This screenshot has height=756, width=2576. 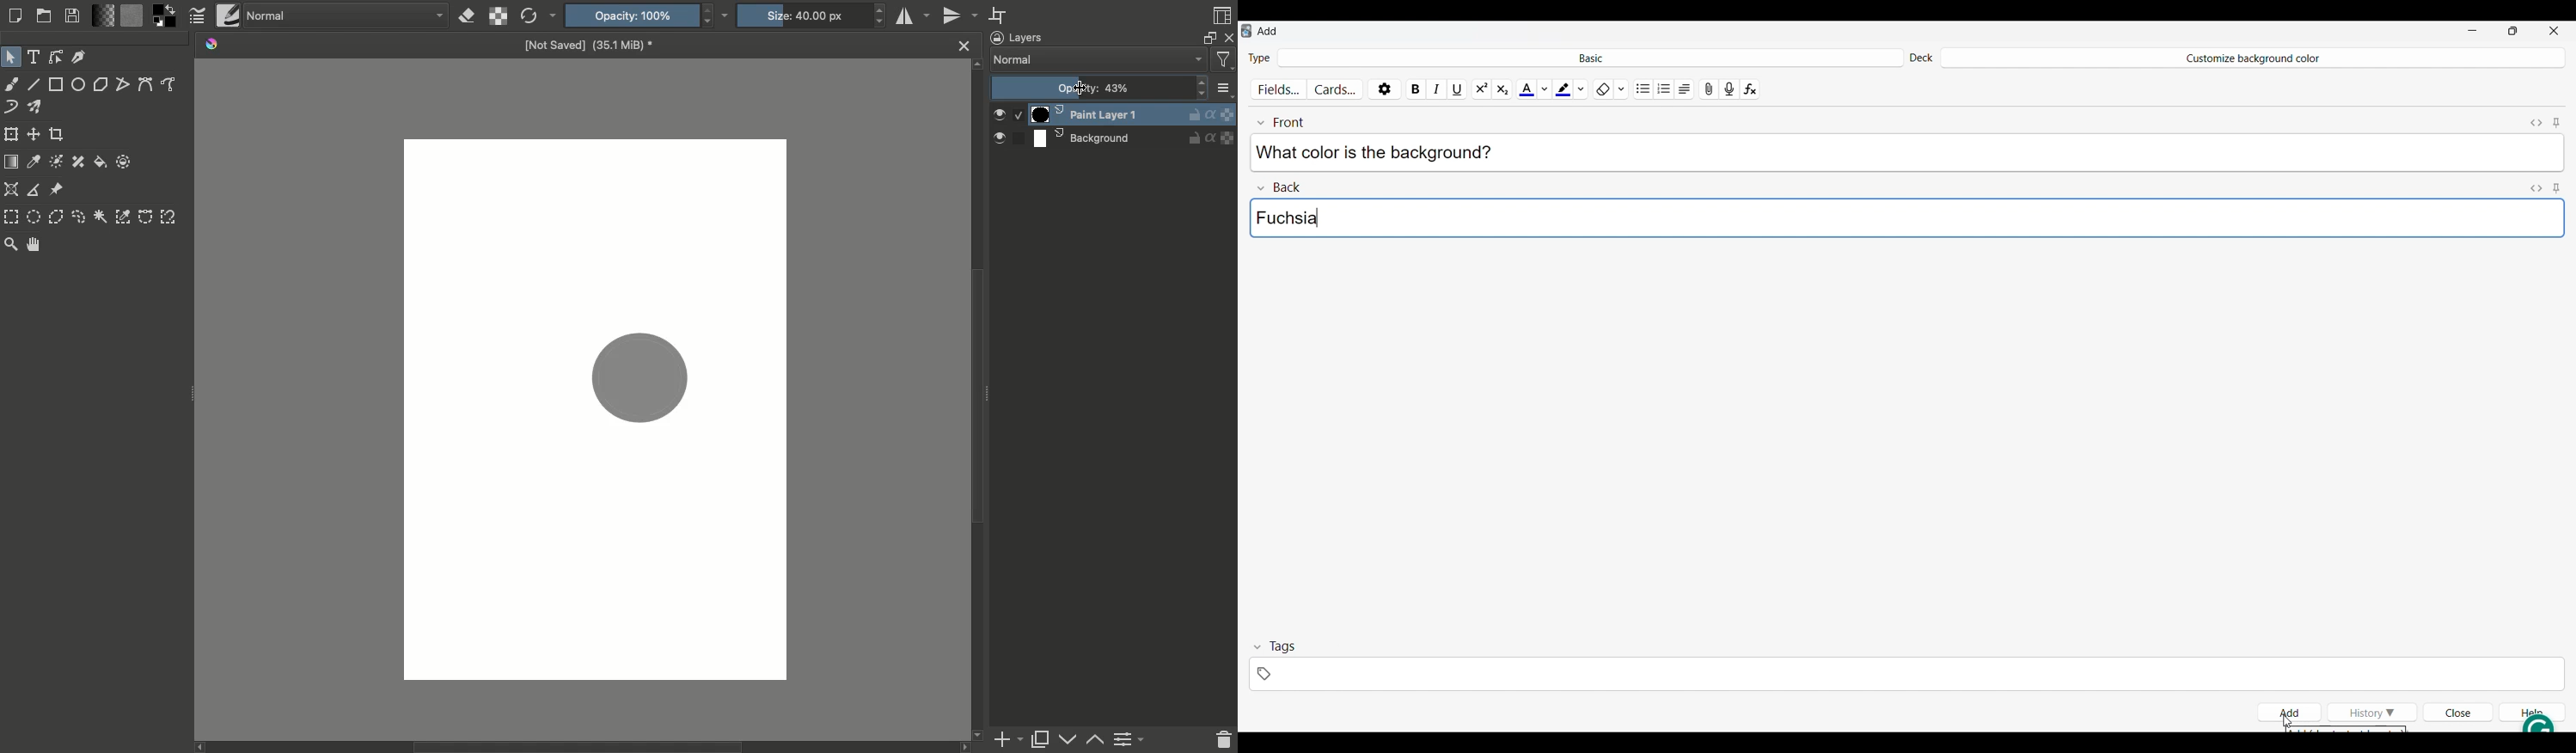 I want to click on Cursor clicking on add, so click(x=2288, y=721).